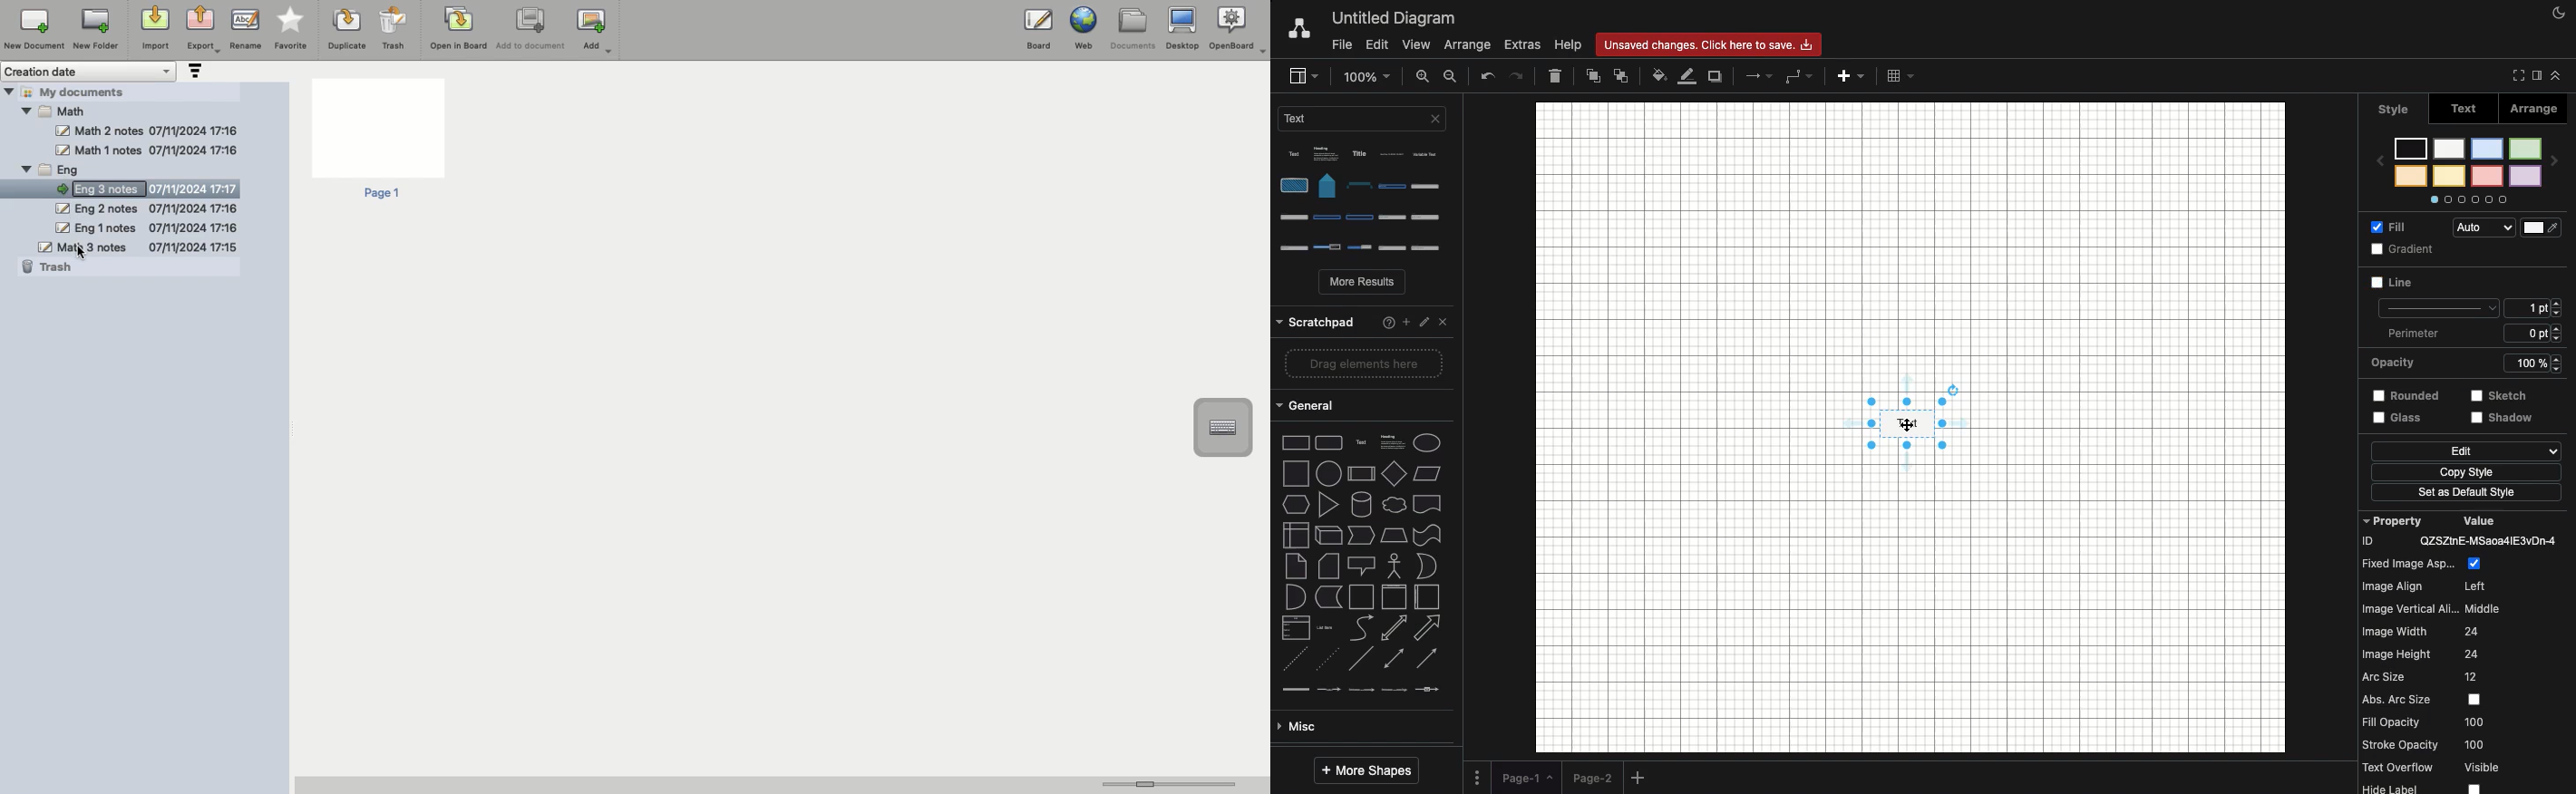  Describe the element at coordinates (1760, 75) in the screenshot. I see `Arrow` at that location.